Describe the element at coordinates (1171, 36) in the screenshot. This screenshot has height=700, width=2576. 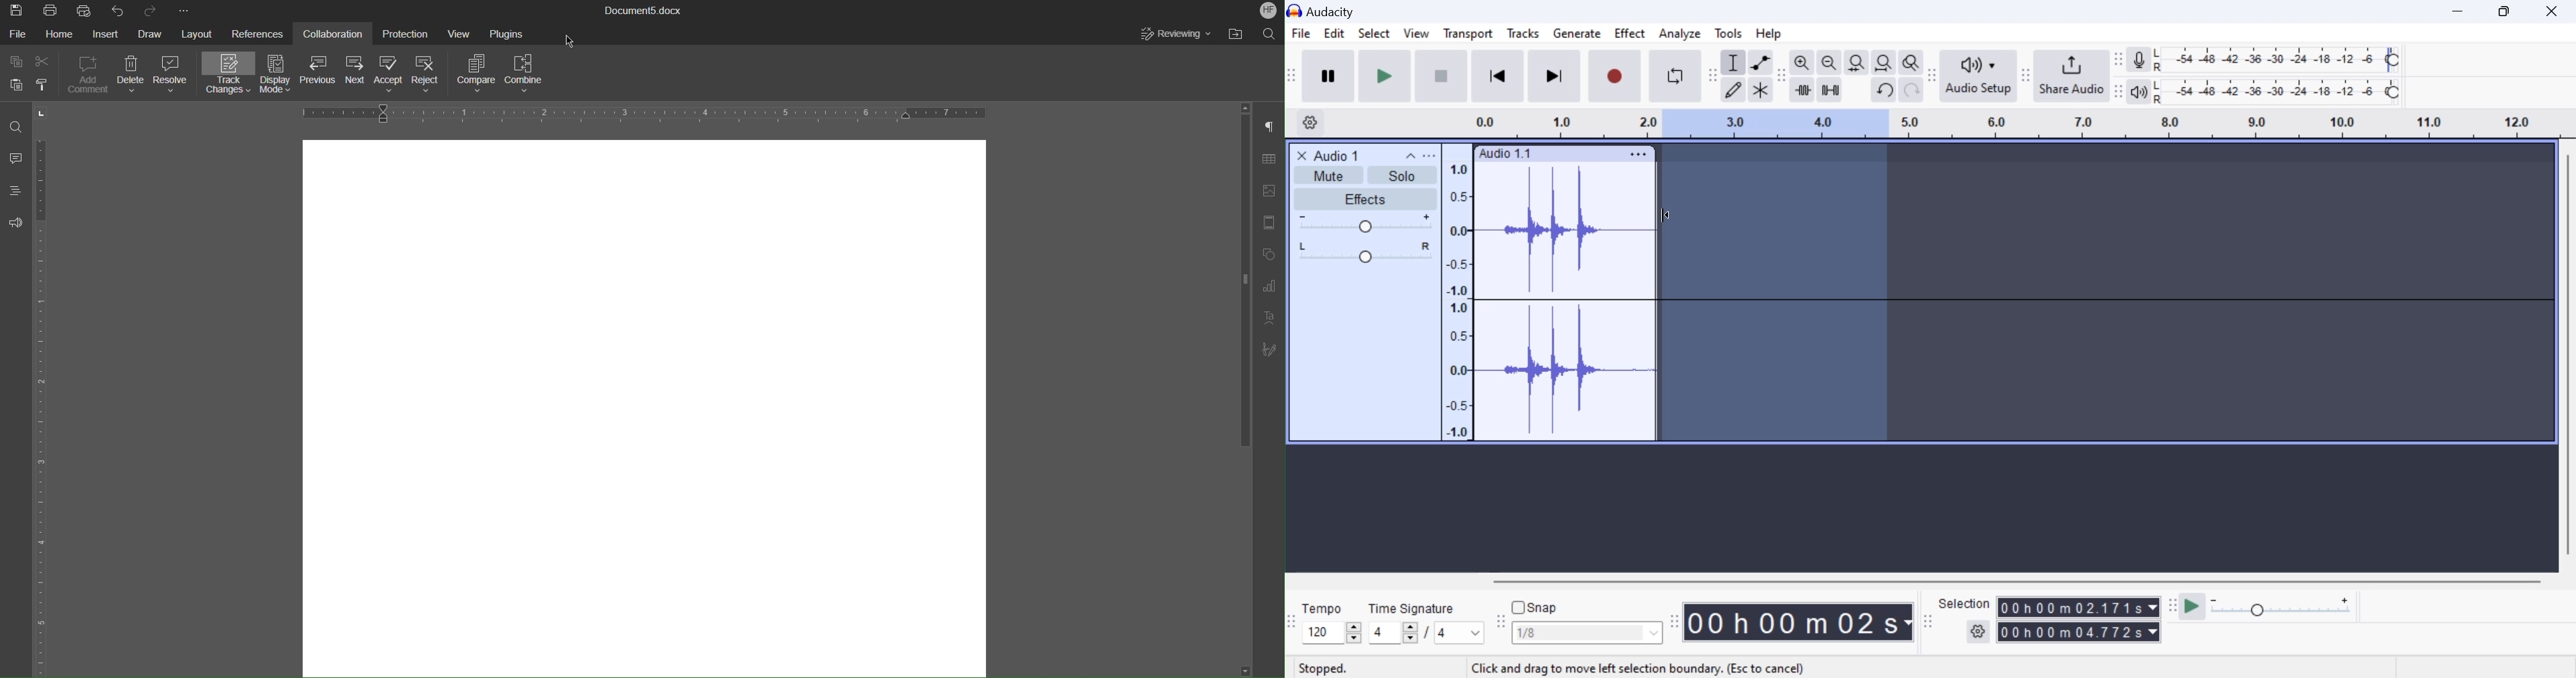
I see `Reviewing` at that location.